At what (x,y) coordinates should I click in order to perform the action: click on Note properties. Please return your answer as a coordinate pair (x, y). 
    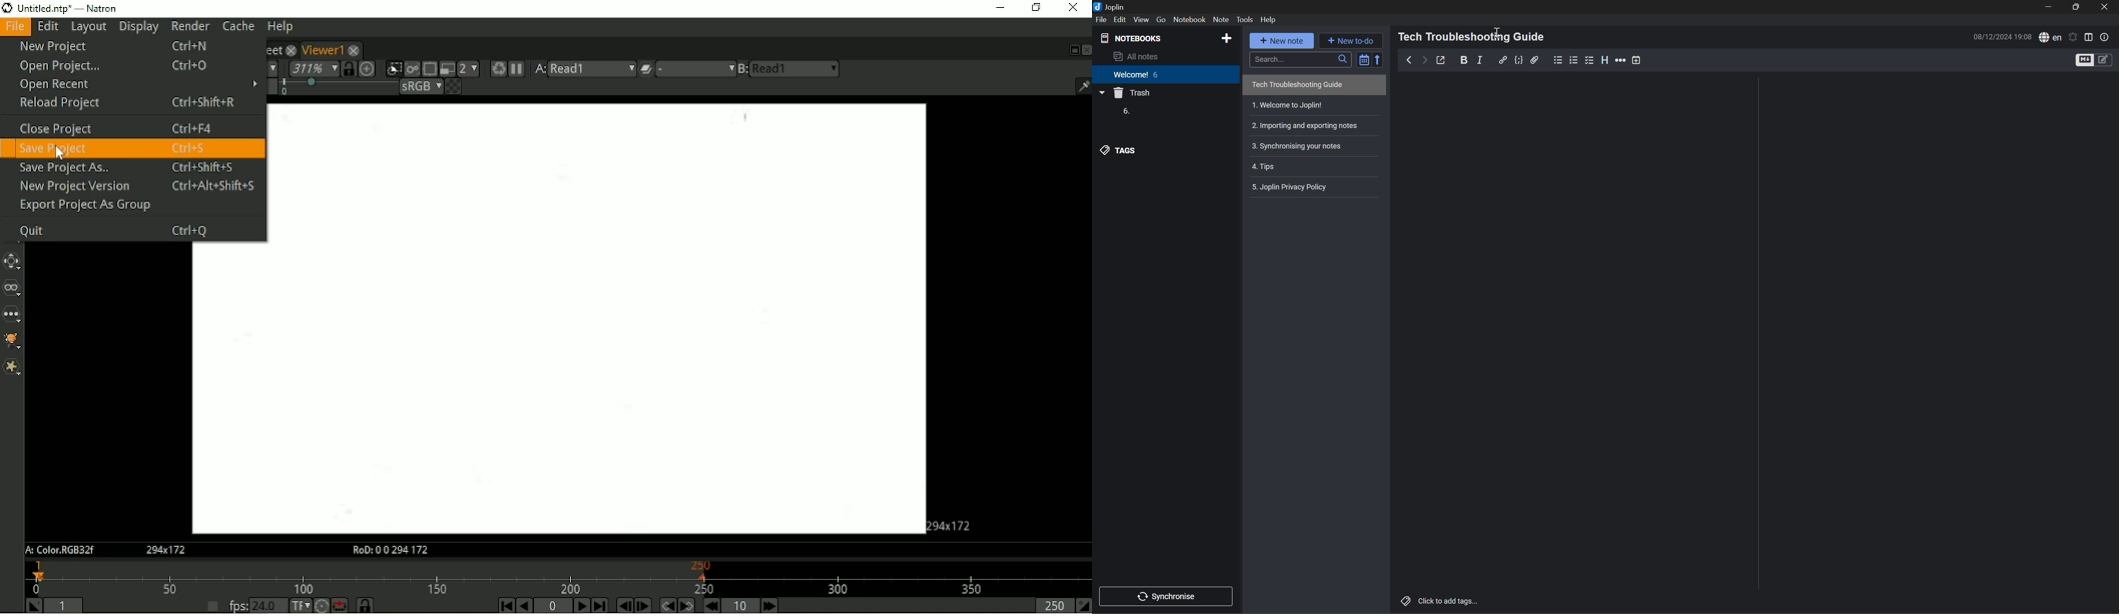
    Looking at the image, I should click on (2104, 37).